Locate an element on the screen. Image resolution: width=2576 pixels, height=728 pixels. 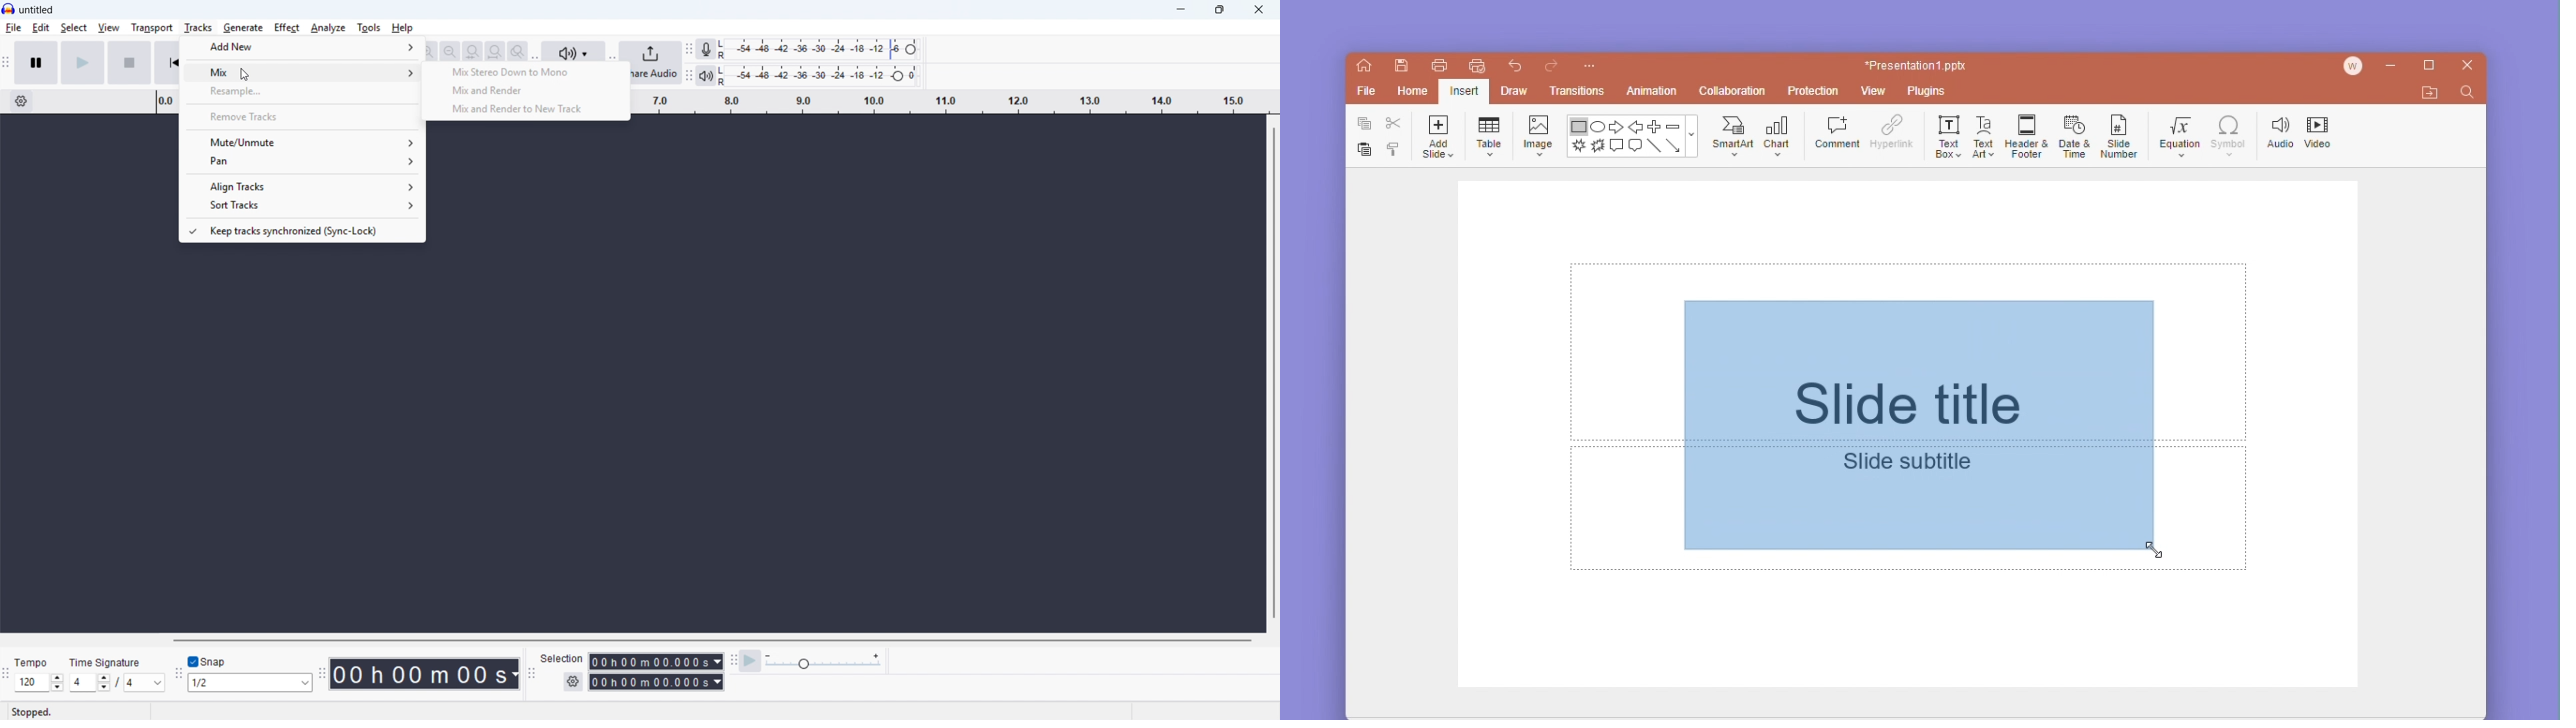
Play  is located at coordinates (85, 63).